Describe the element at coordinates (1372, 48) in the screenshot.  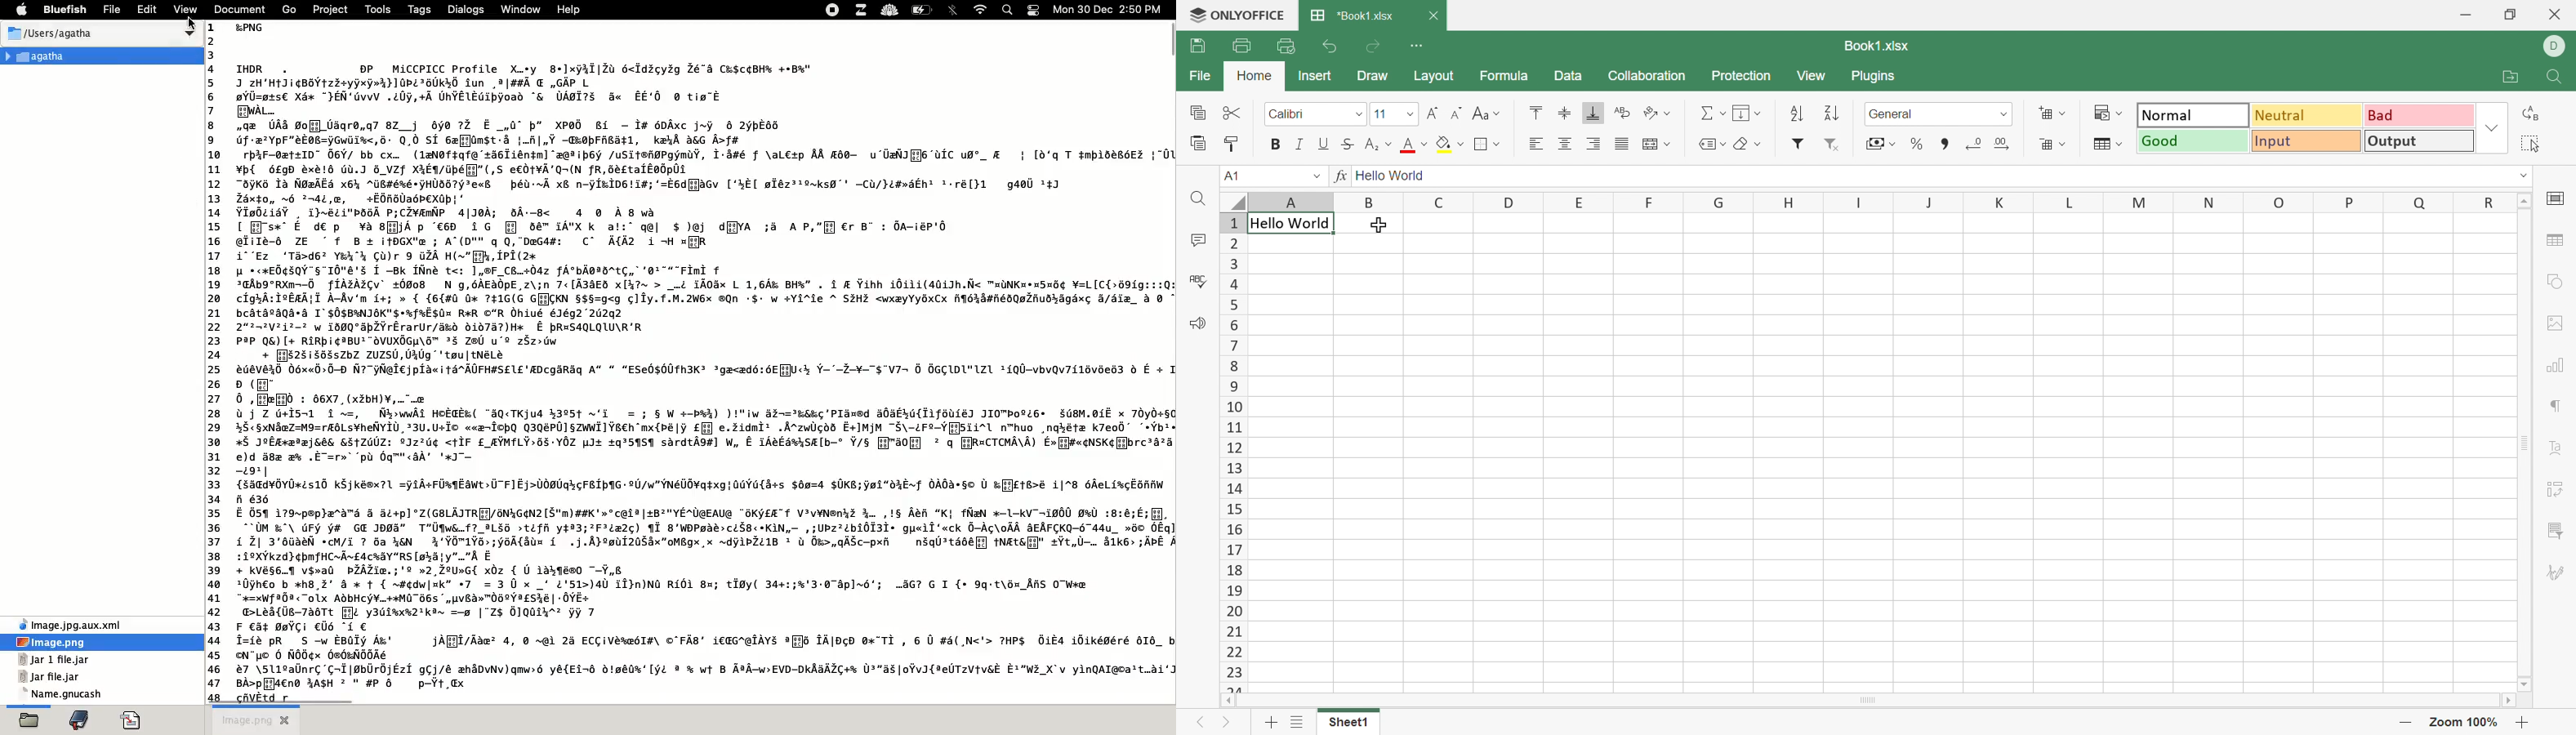
I see `Redo` at that location.